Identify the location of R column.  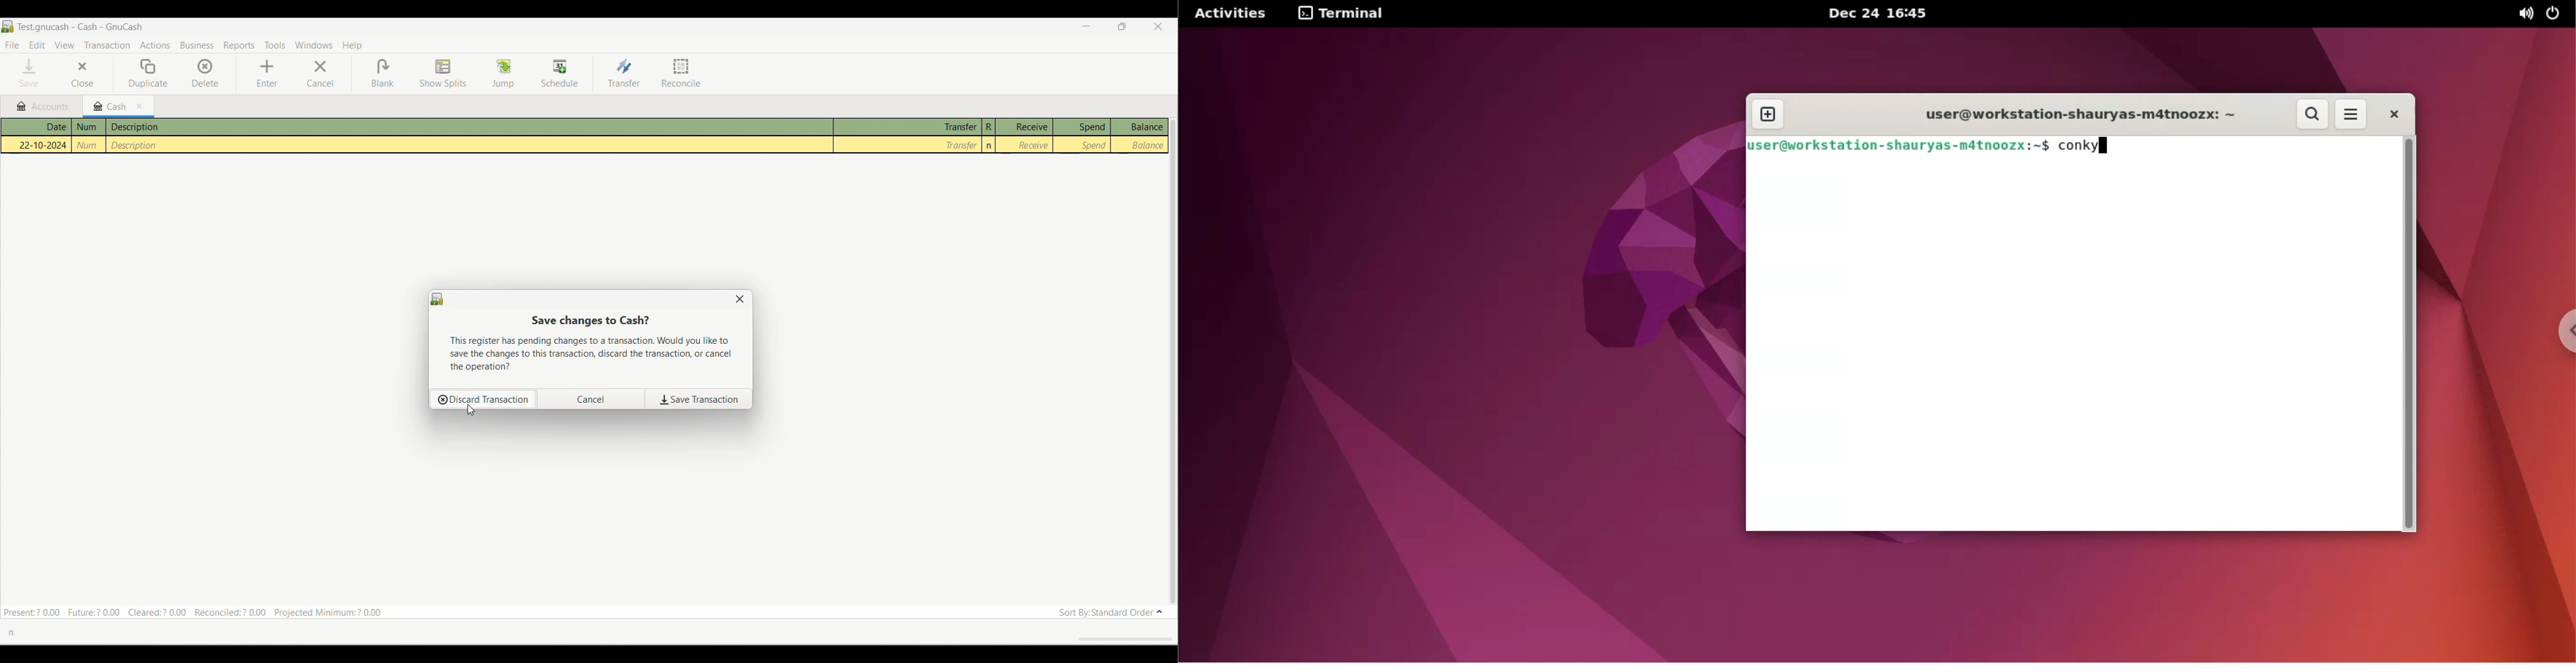
(990, 135).